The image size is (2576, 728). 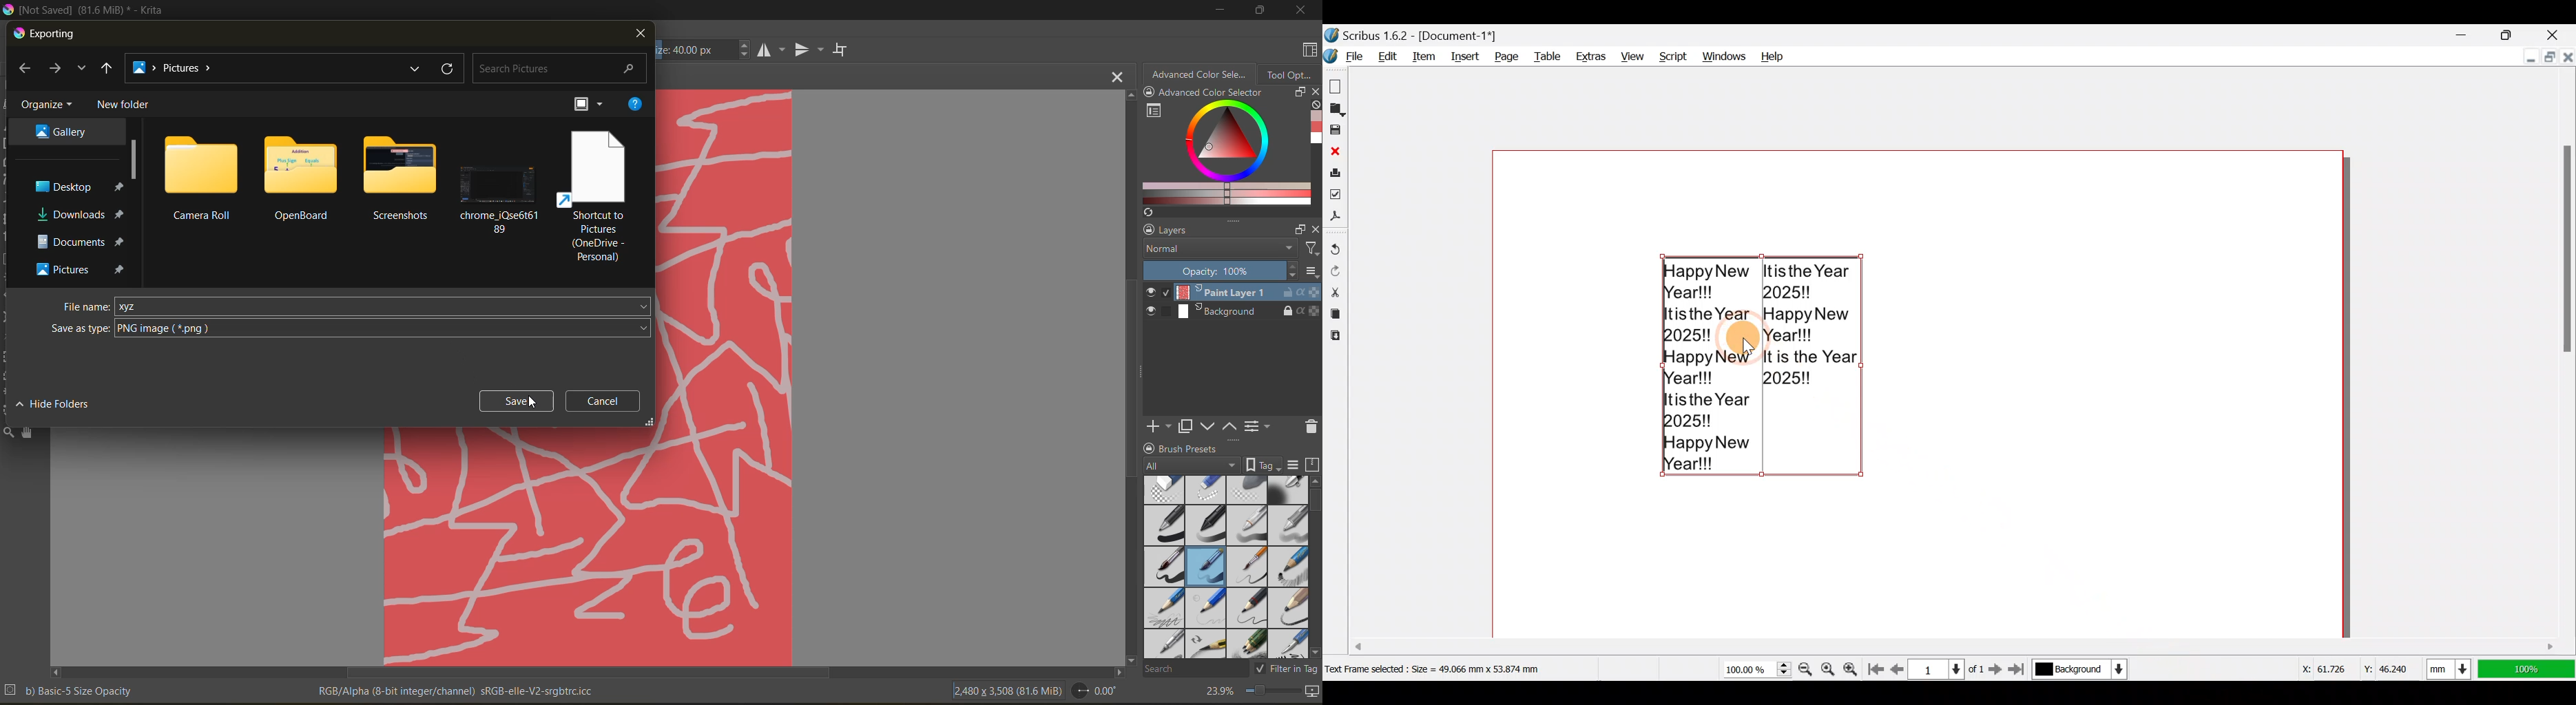 What do you see at coordinates (1337, 313) in the screenshot?
I see `Copy` at bounding box center [1337, 313].